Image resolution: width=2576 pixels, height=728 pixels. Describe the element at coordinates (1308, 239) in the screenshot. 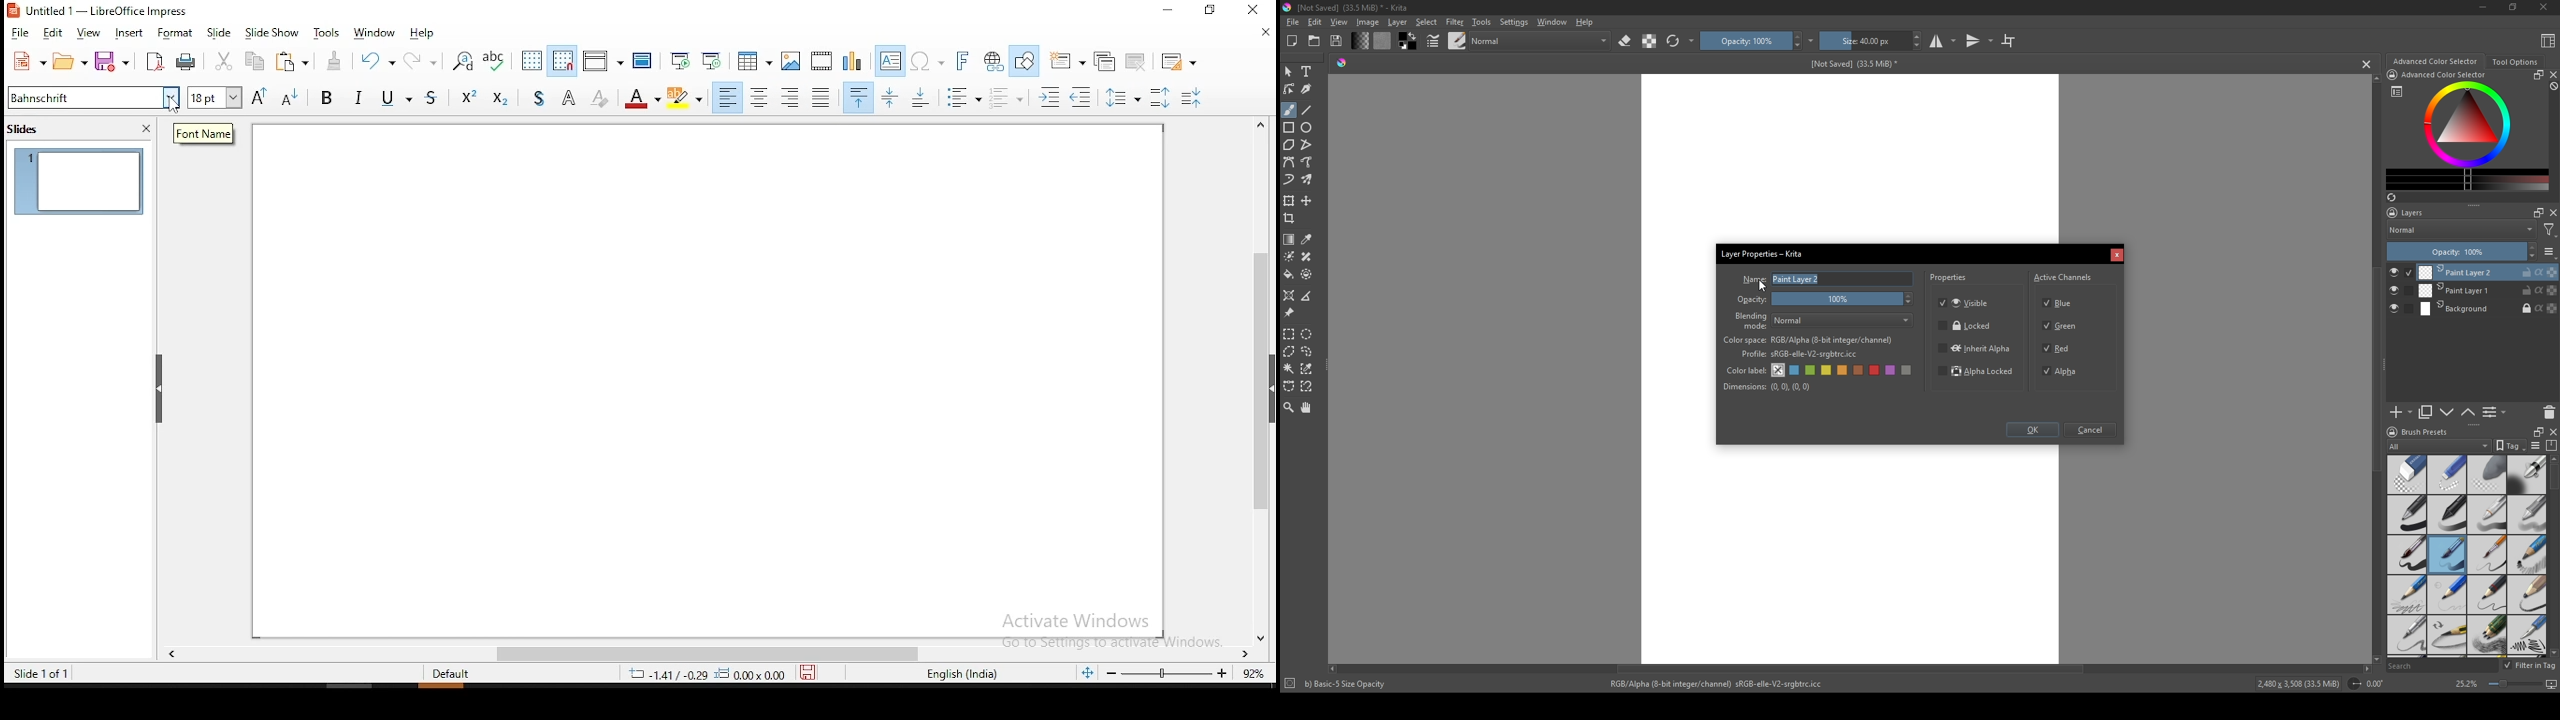

I see `eyedropper` at that location.